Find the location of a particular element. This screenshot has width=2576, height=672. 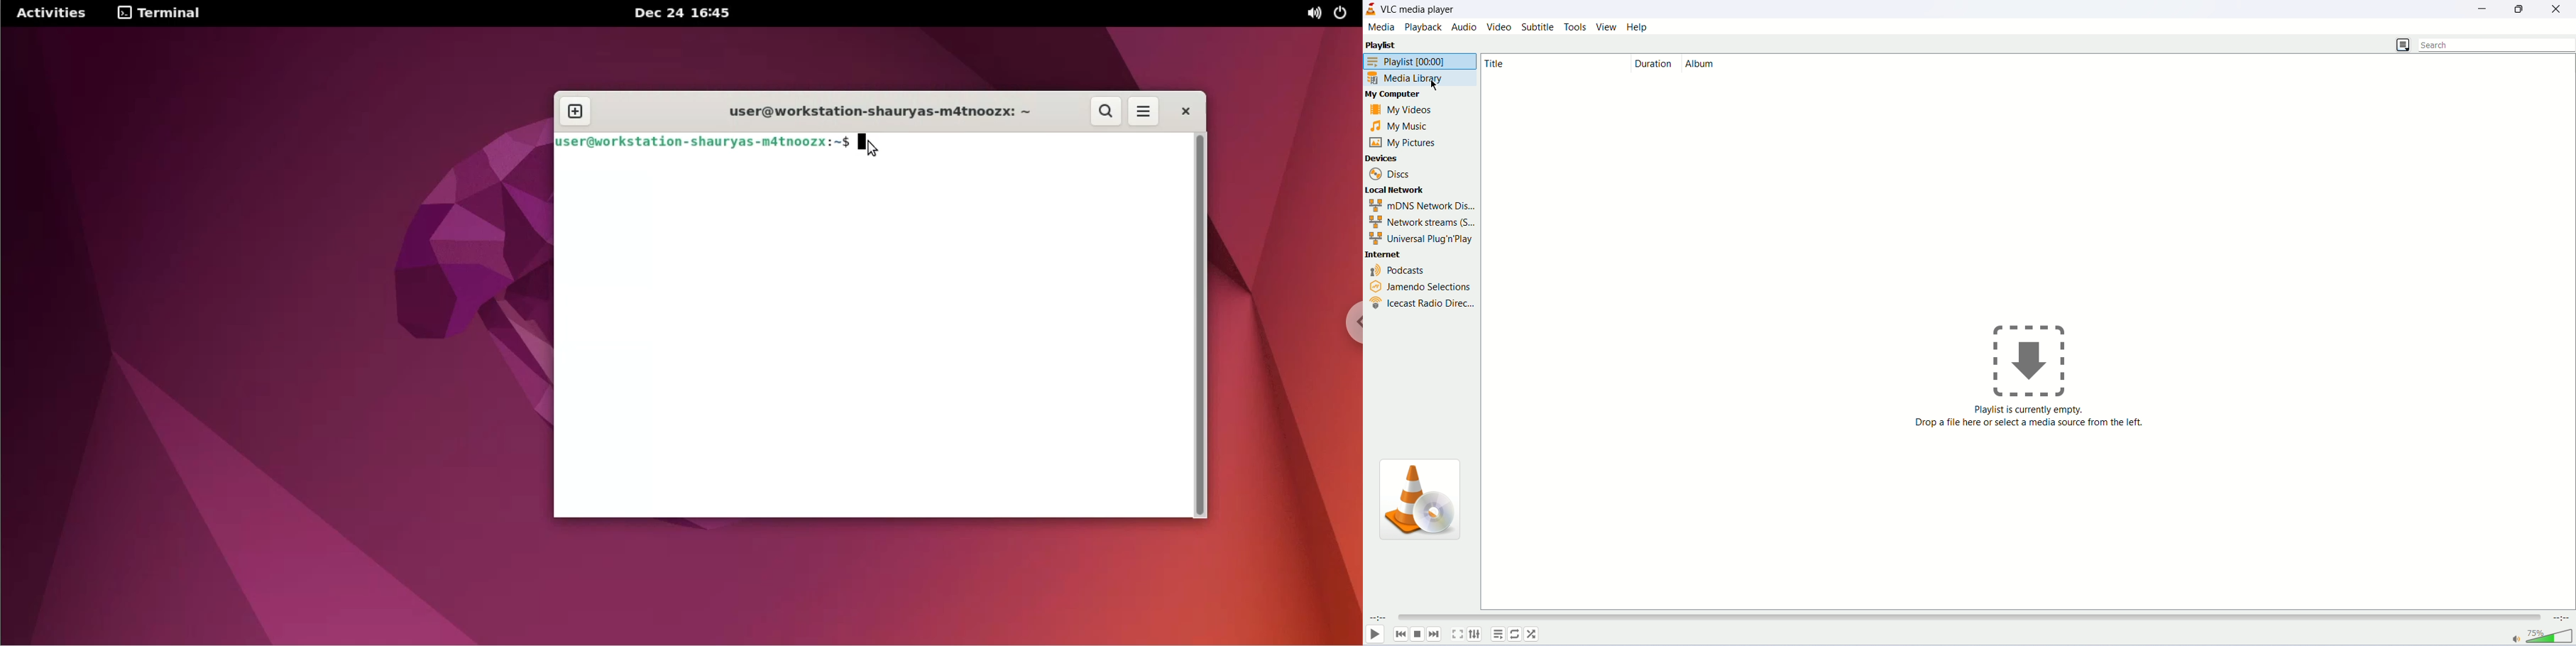

minimize is located at coordinates (2487, 8).